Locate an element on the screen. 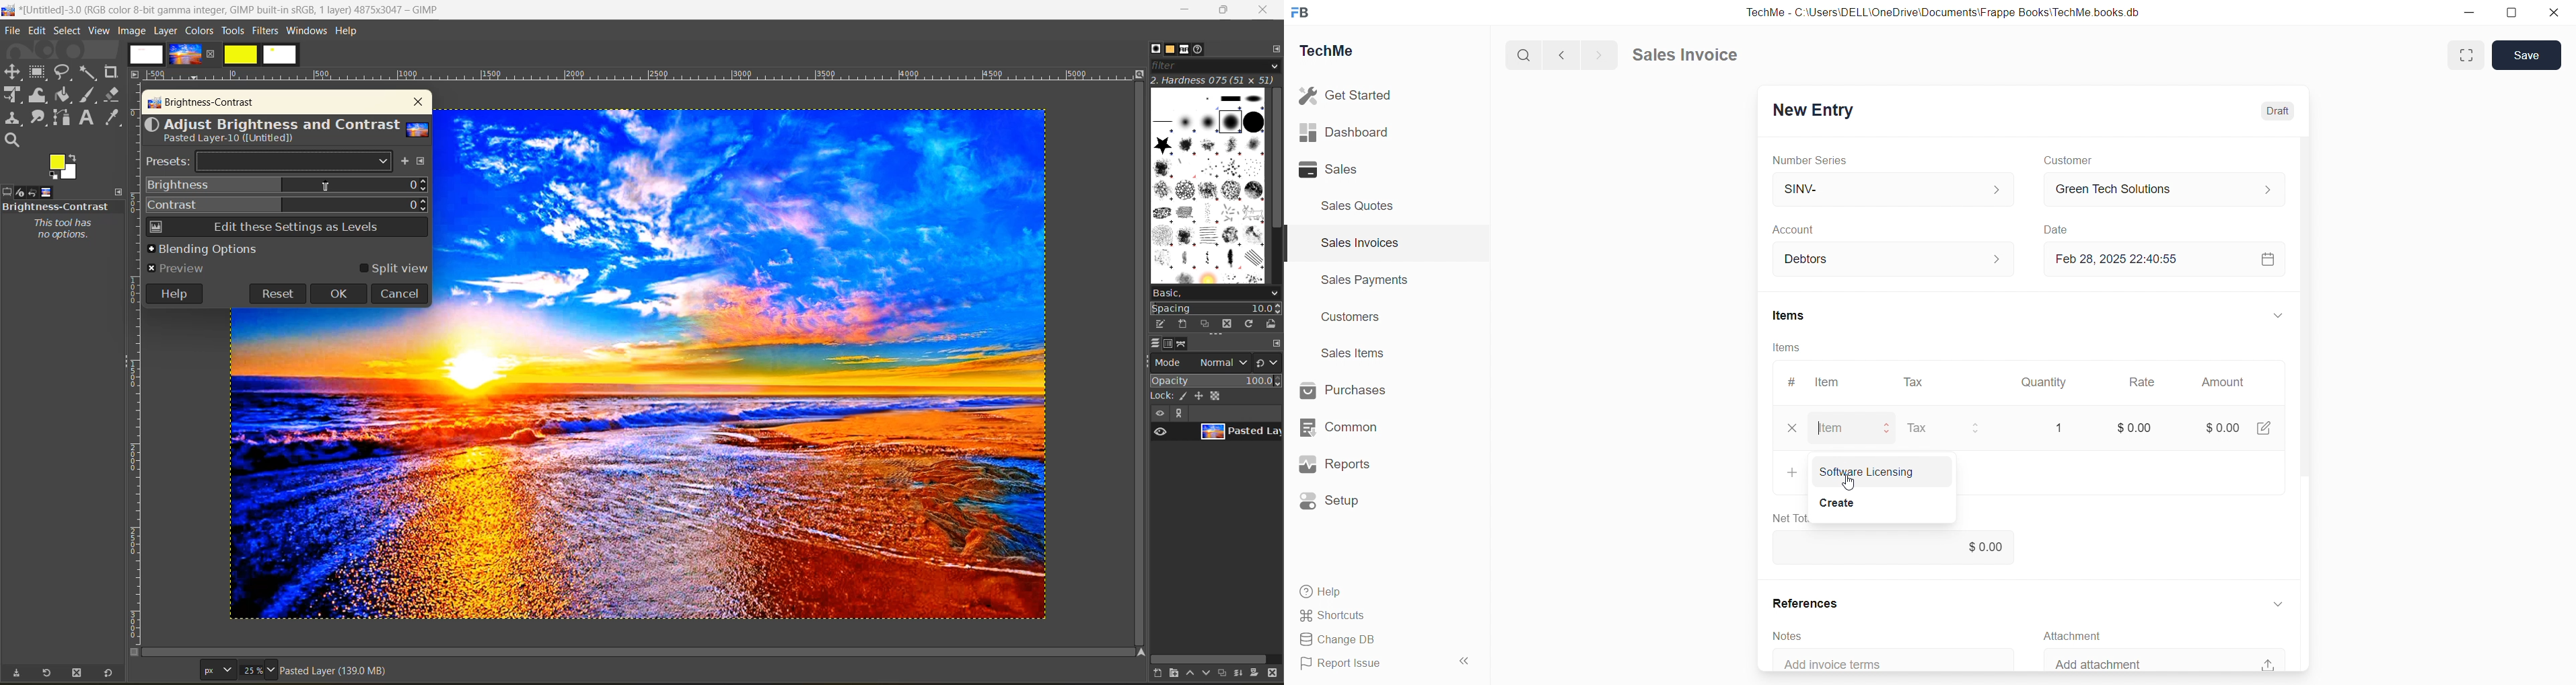 This screenshot has width=2576, height=700. calendar is located at coordinates (2268, 259).